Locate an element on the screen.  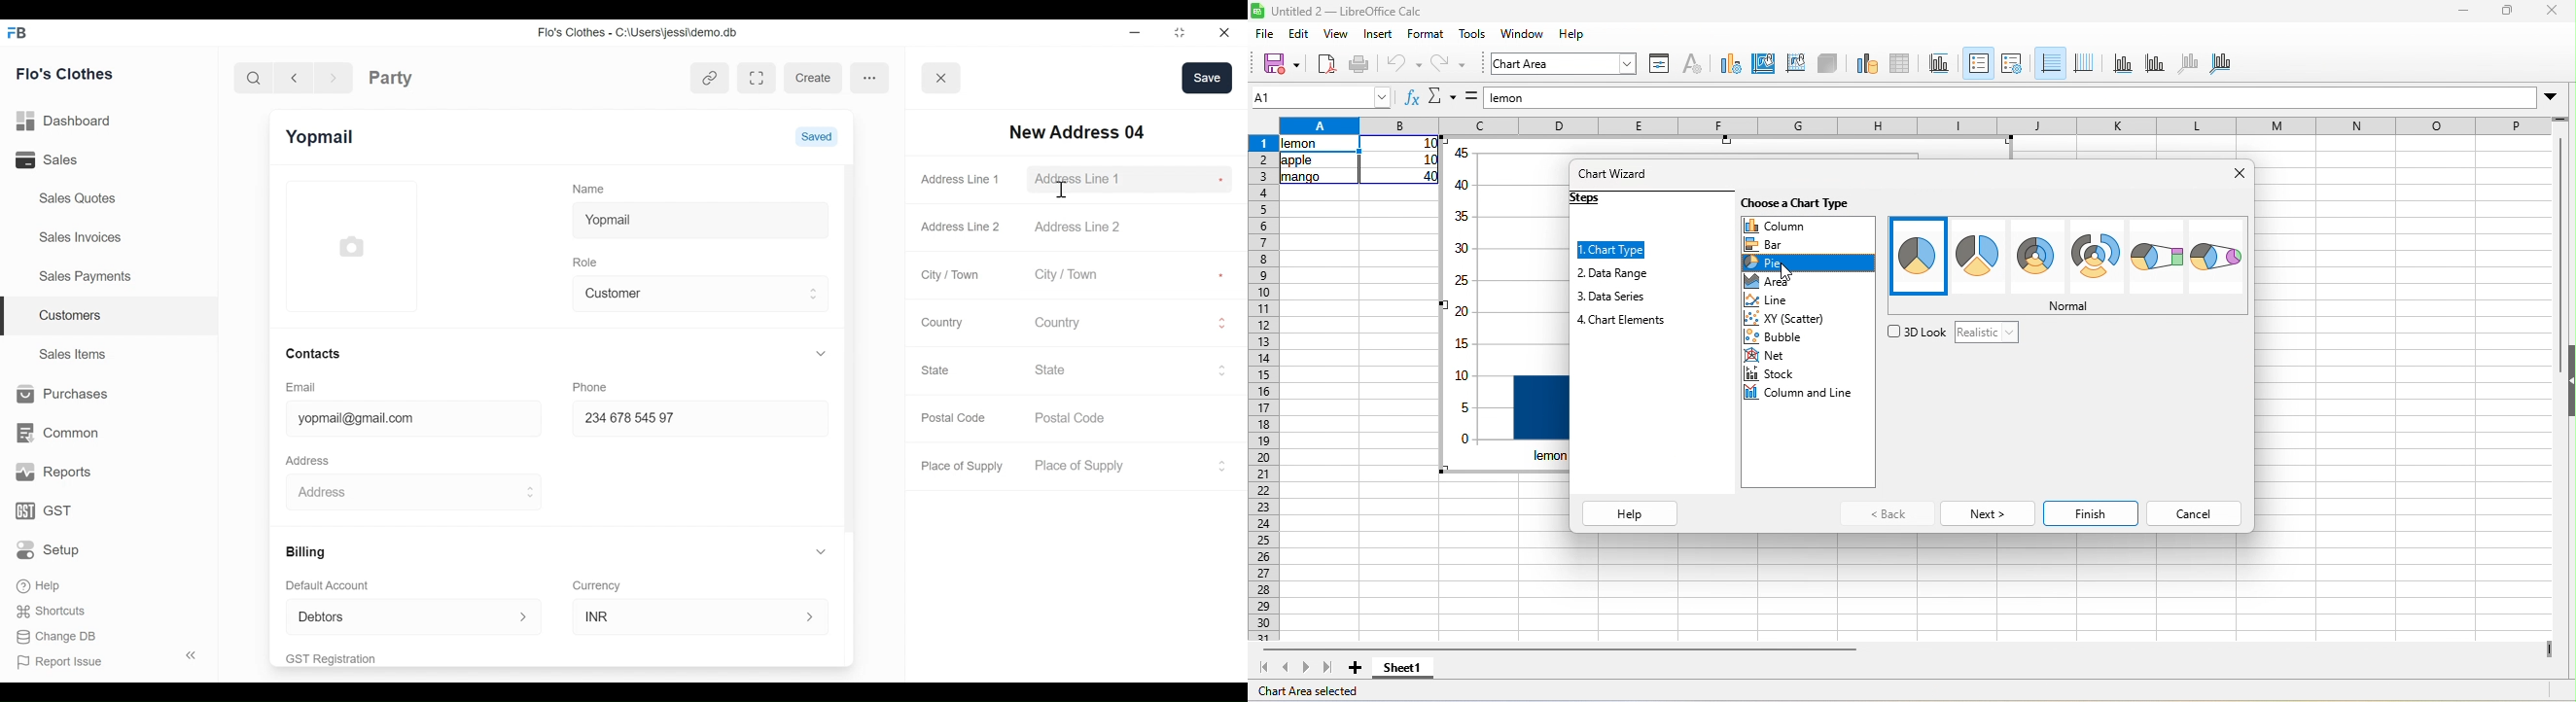
line is located at coordinates (1787, 301).